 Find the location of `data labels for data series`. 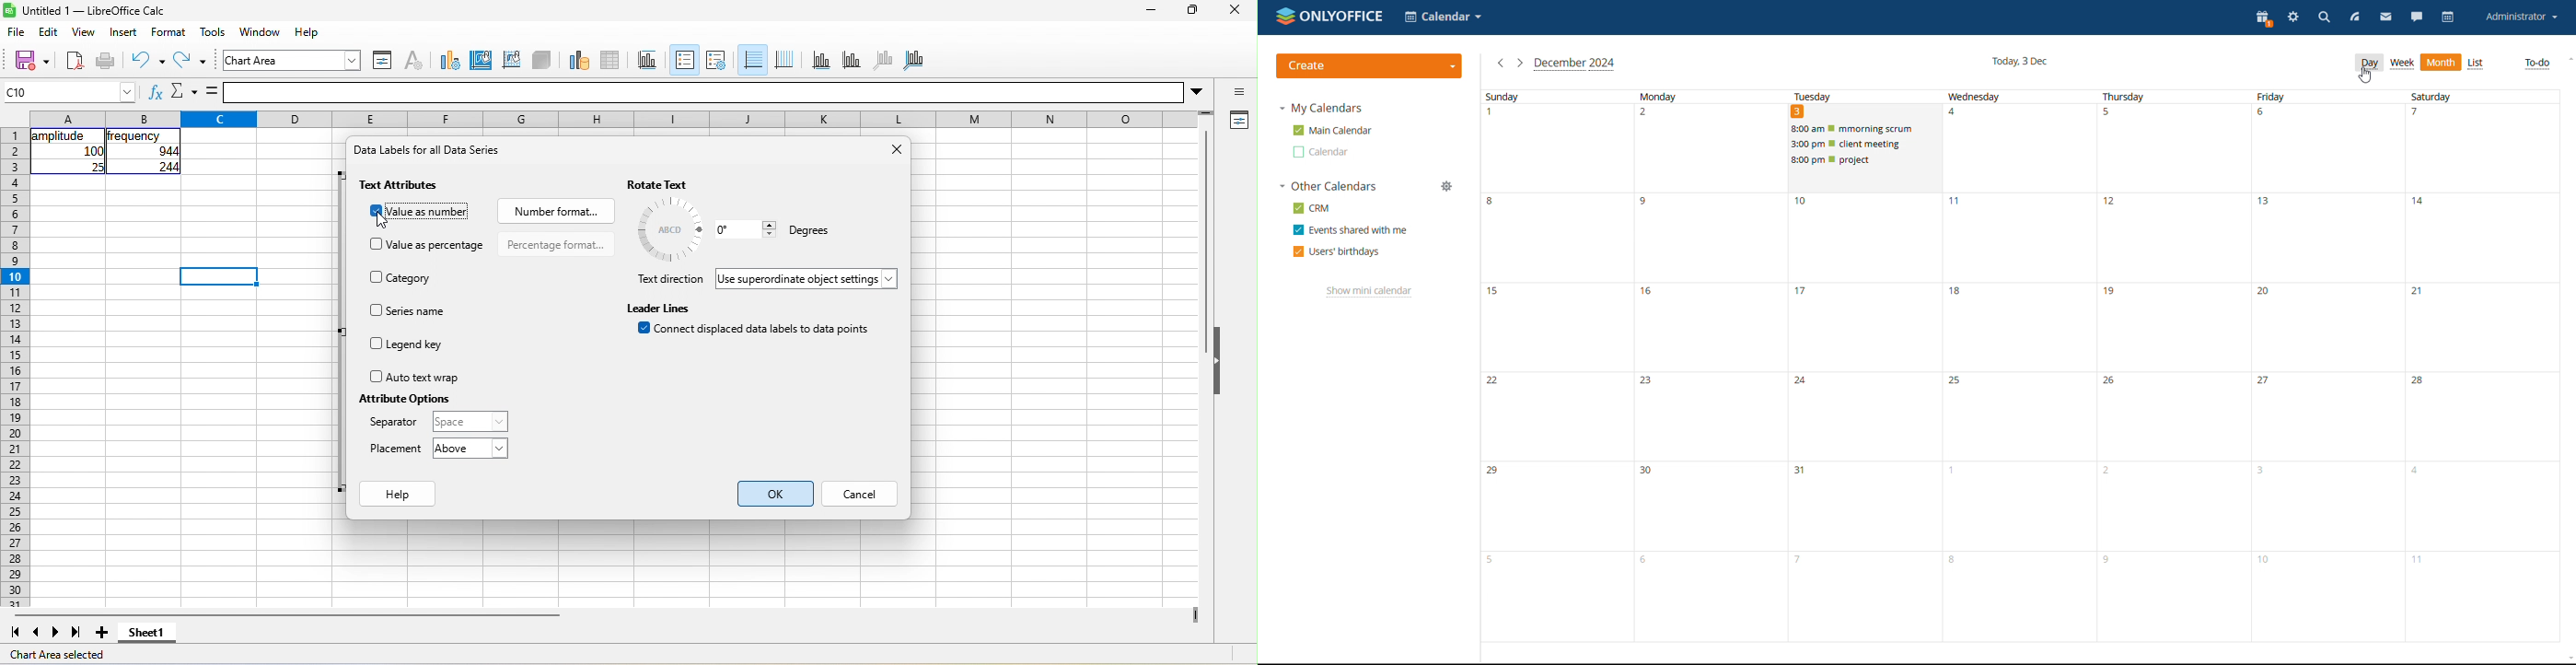

data labels for data series is located at coordinates (437, 155).